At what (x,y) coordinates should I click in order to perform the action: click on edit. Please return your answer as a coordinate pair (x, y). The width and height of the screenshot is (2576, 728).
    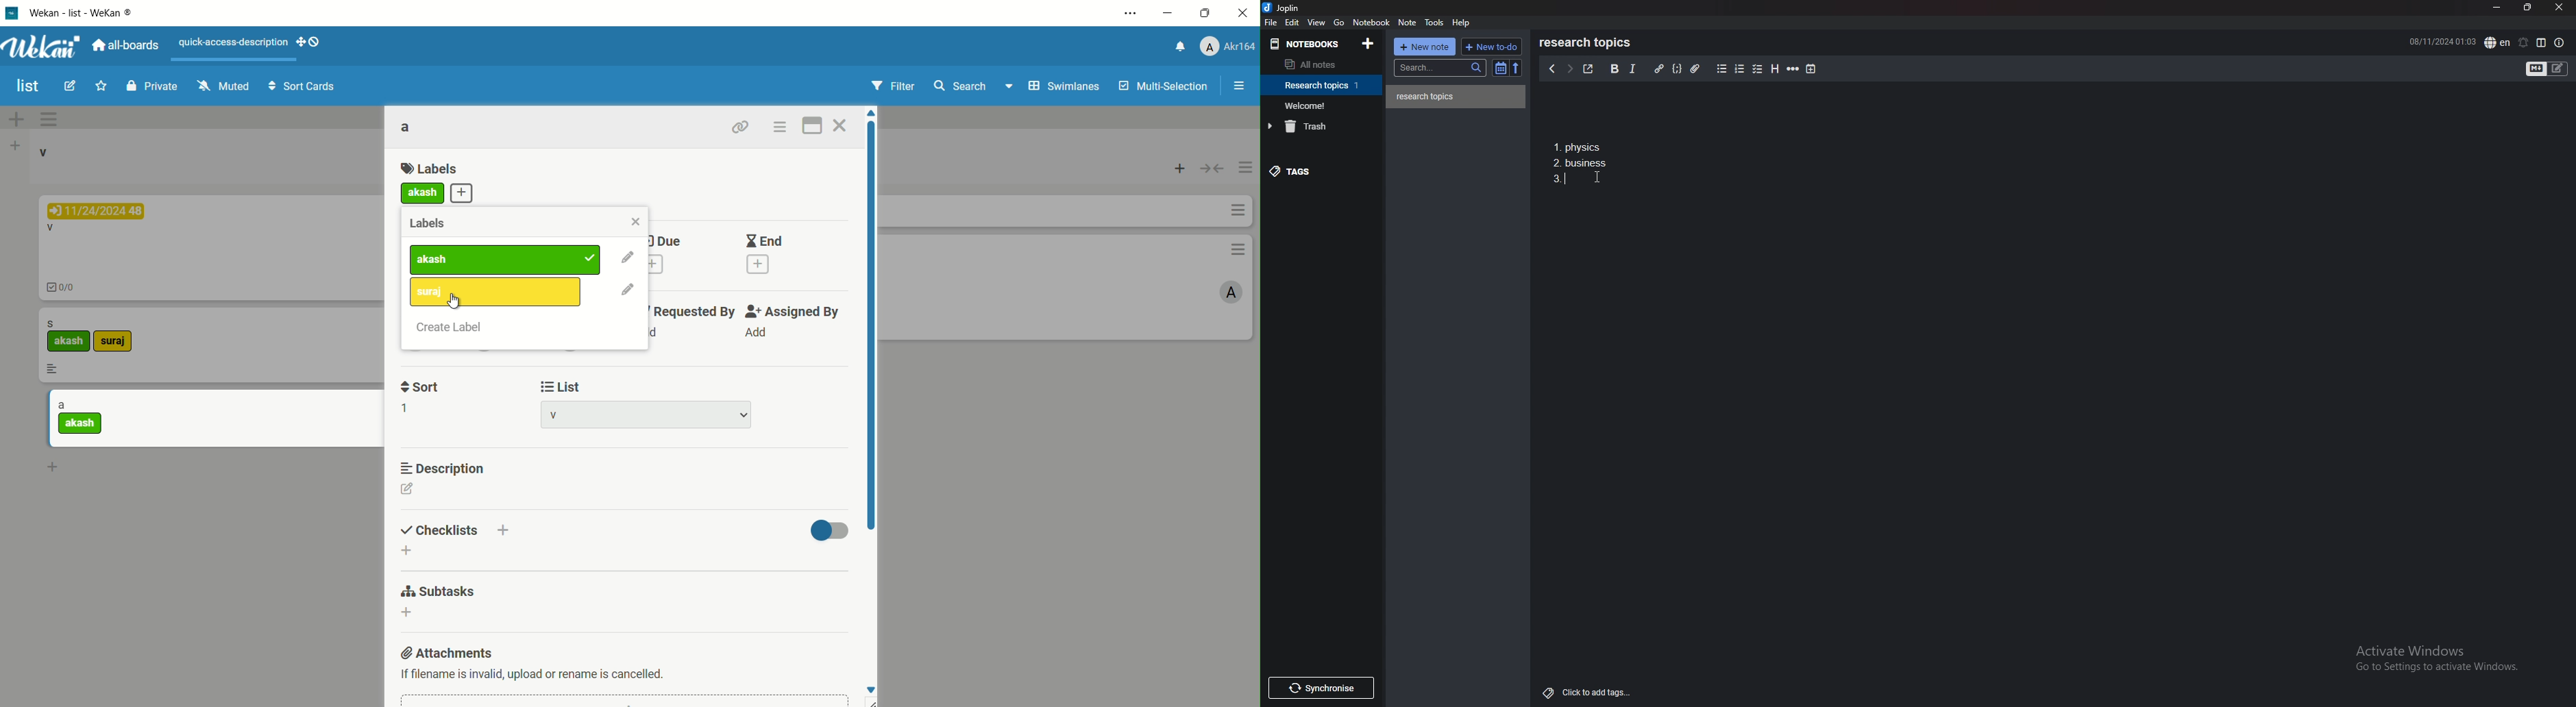
    Looking at the image, I should click on (627, 292).